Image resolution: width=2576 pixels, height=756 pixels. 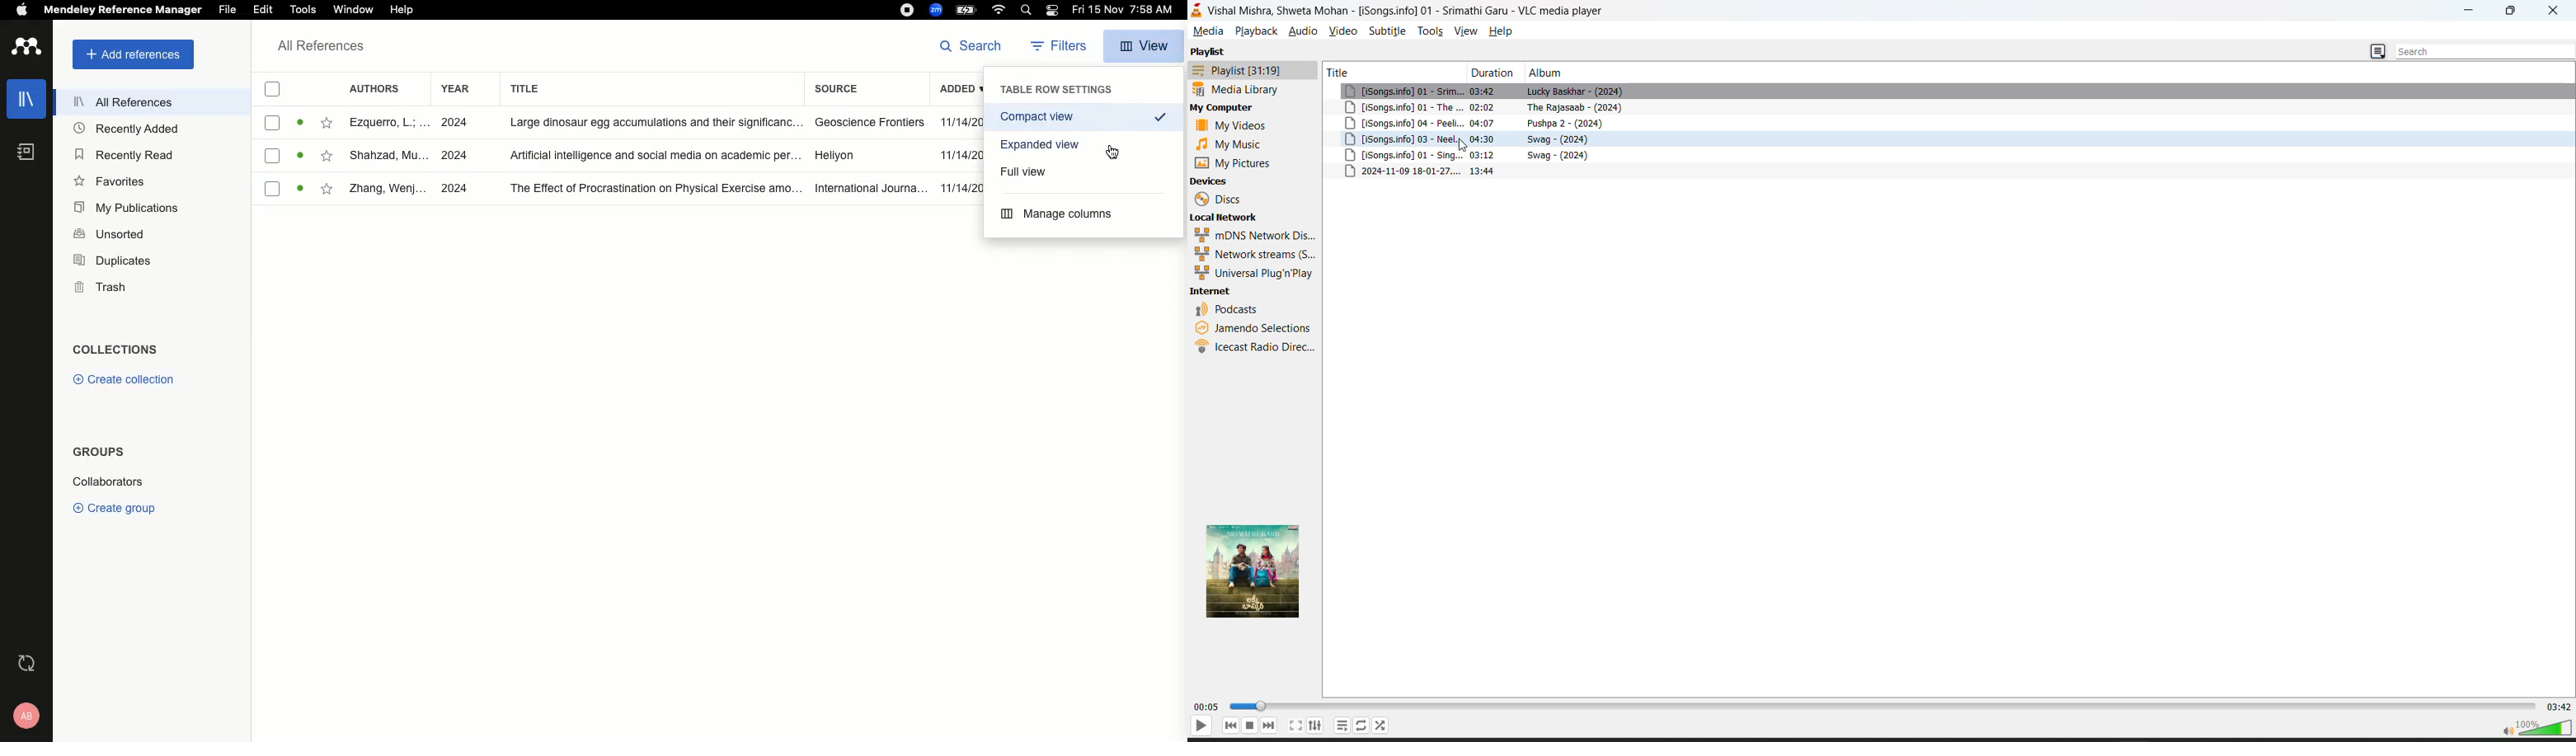 I want to click on Checkbox, so click(x=267, y=88).